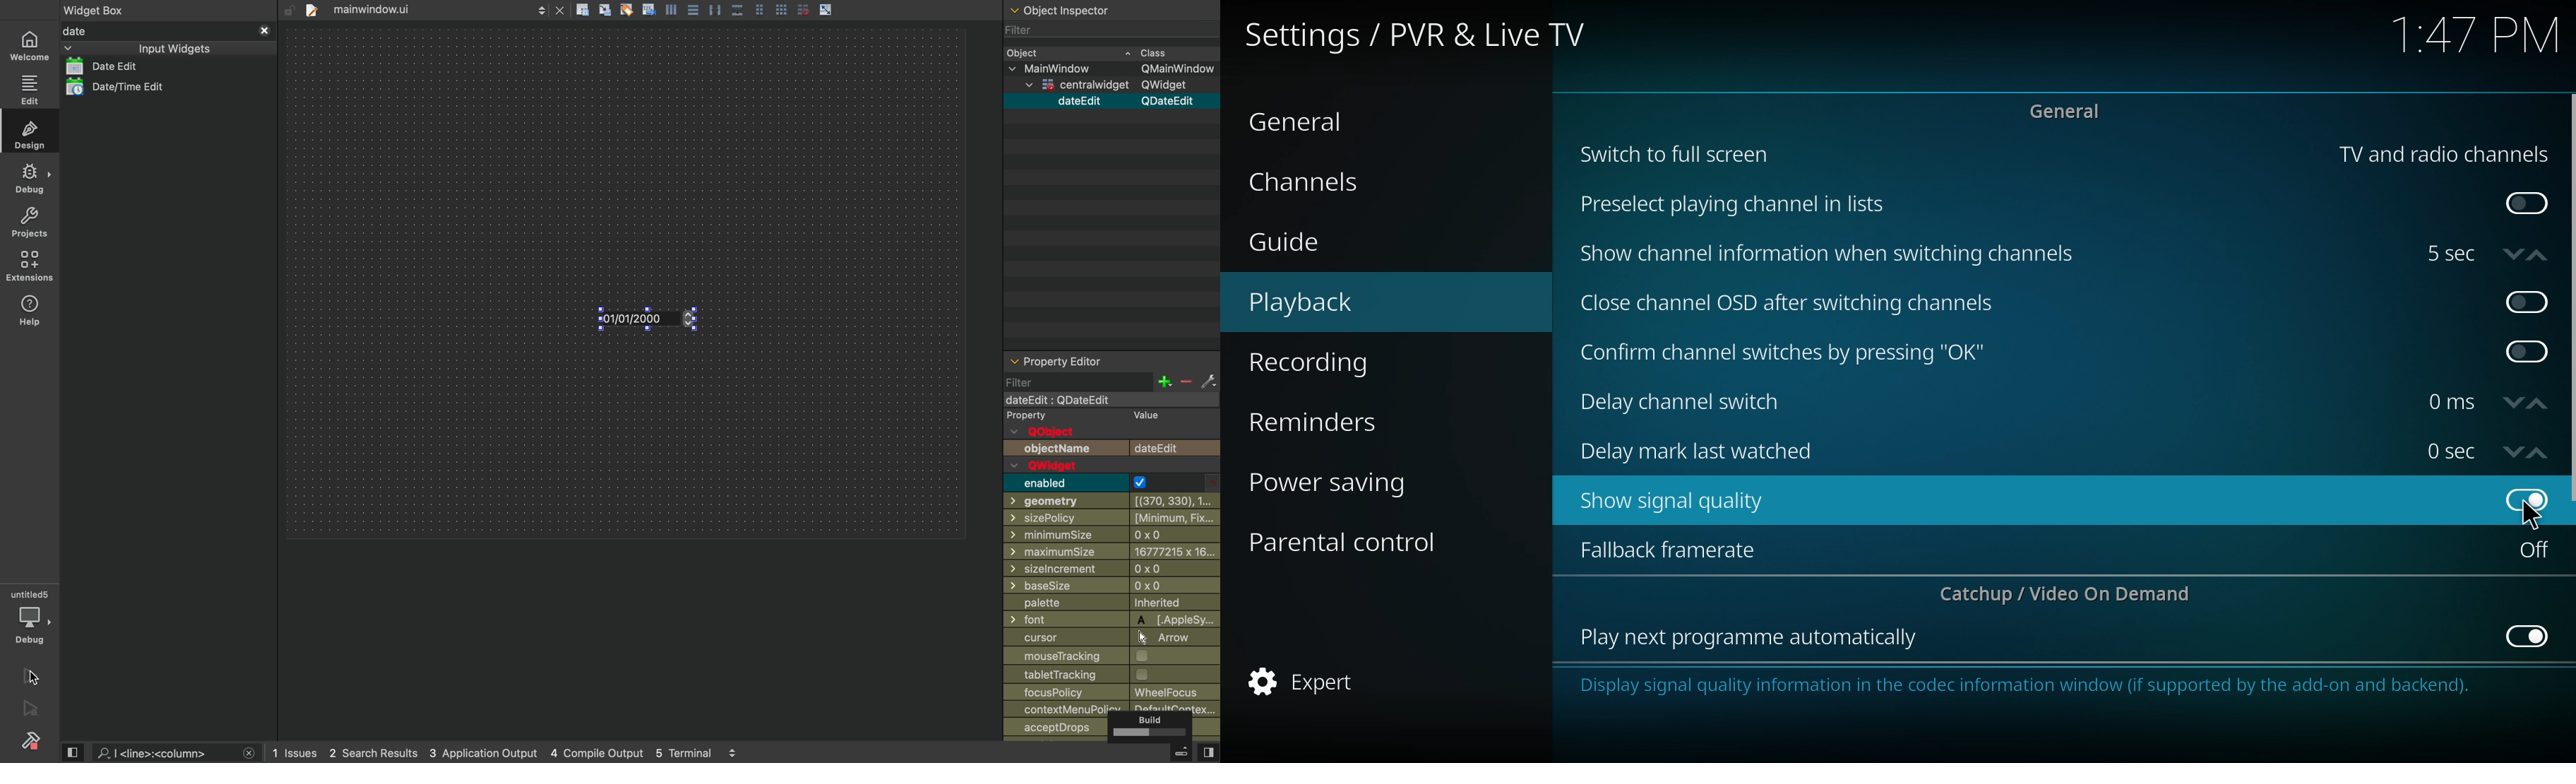  What do you see at coordinates (2527, 204) in the screenshot?
I see `on` at bounding box center [2527, 204].